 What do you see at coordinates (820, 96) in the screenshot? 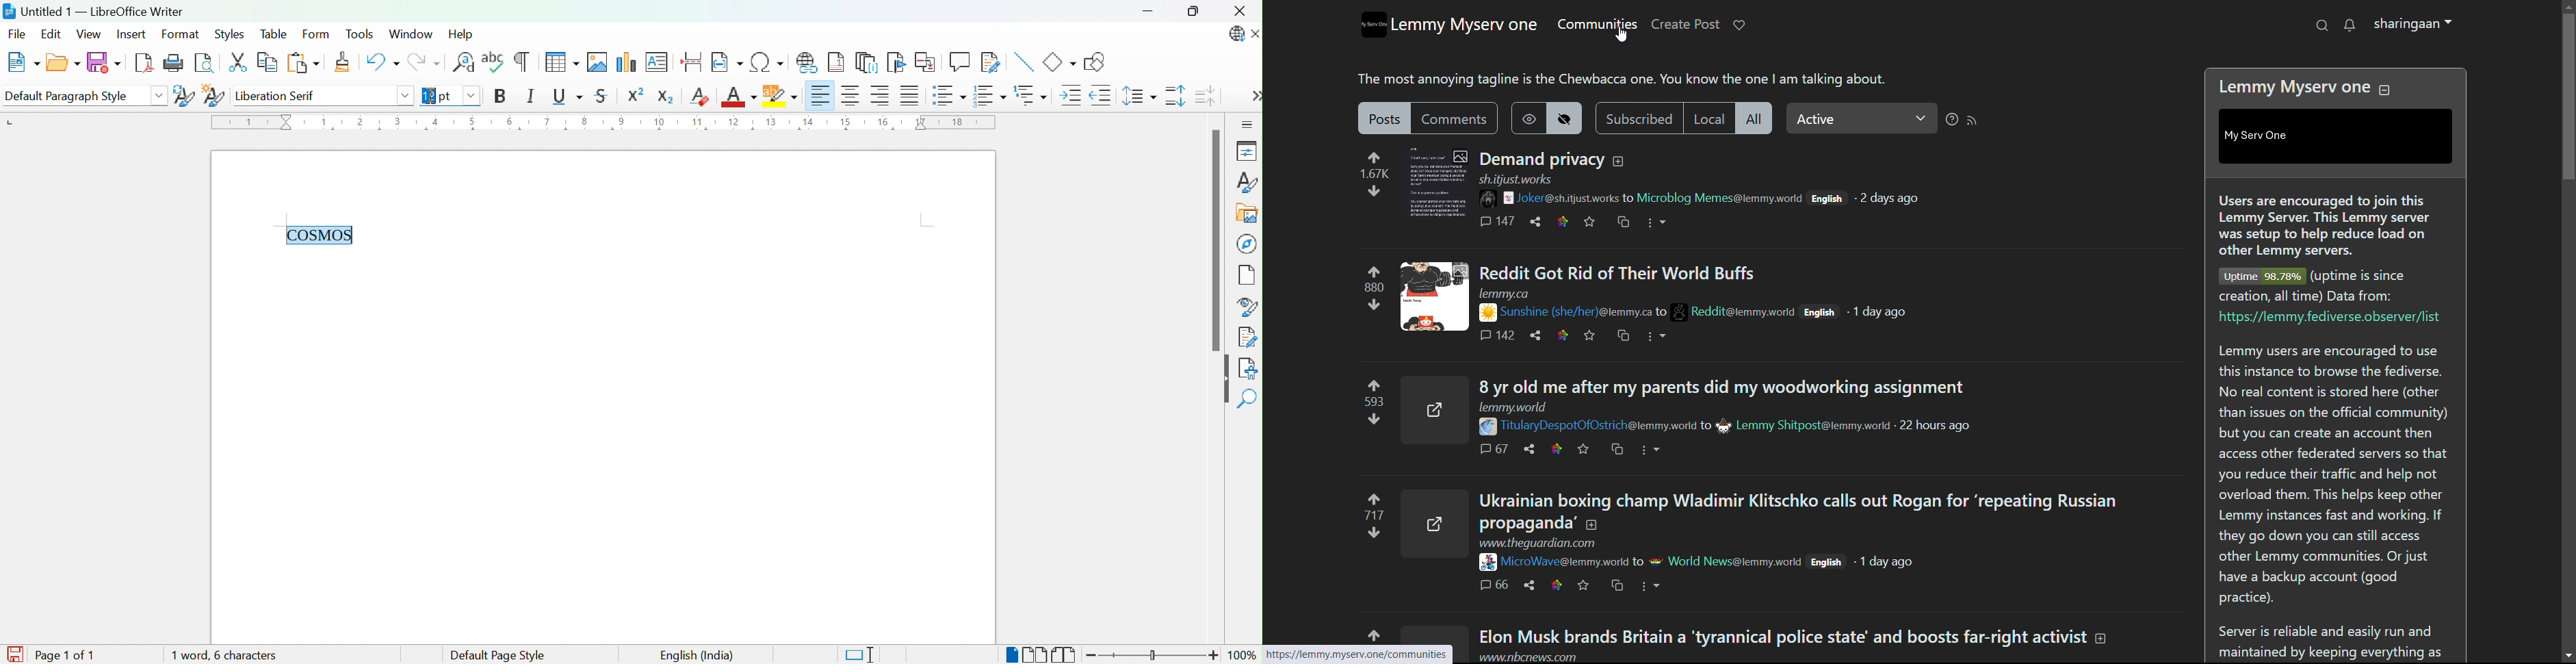
I see `Align Left` at bounding box center [820, 96].